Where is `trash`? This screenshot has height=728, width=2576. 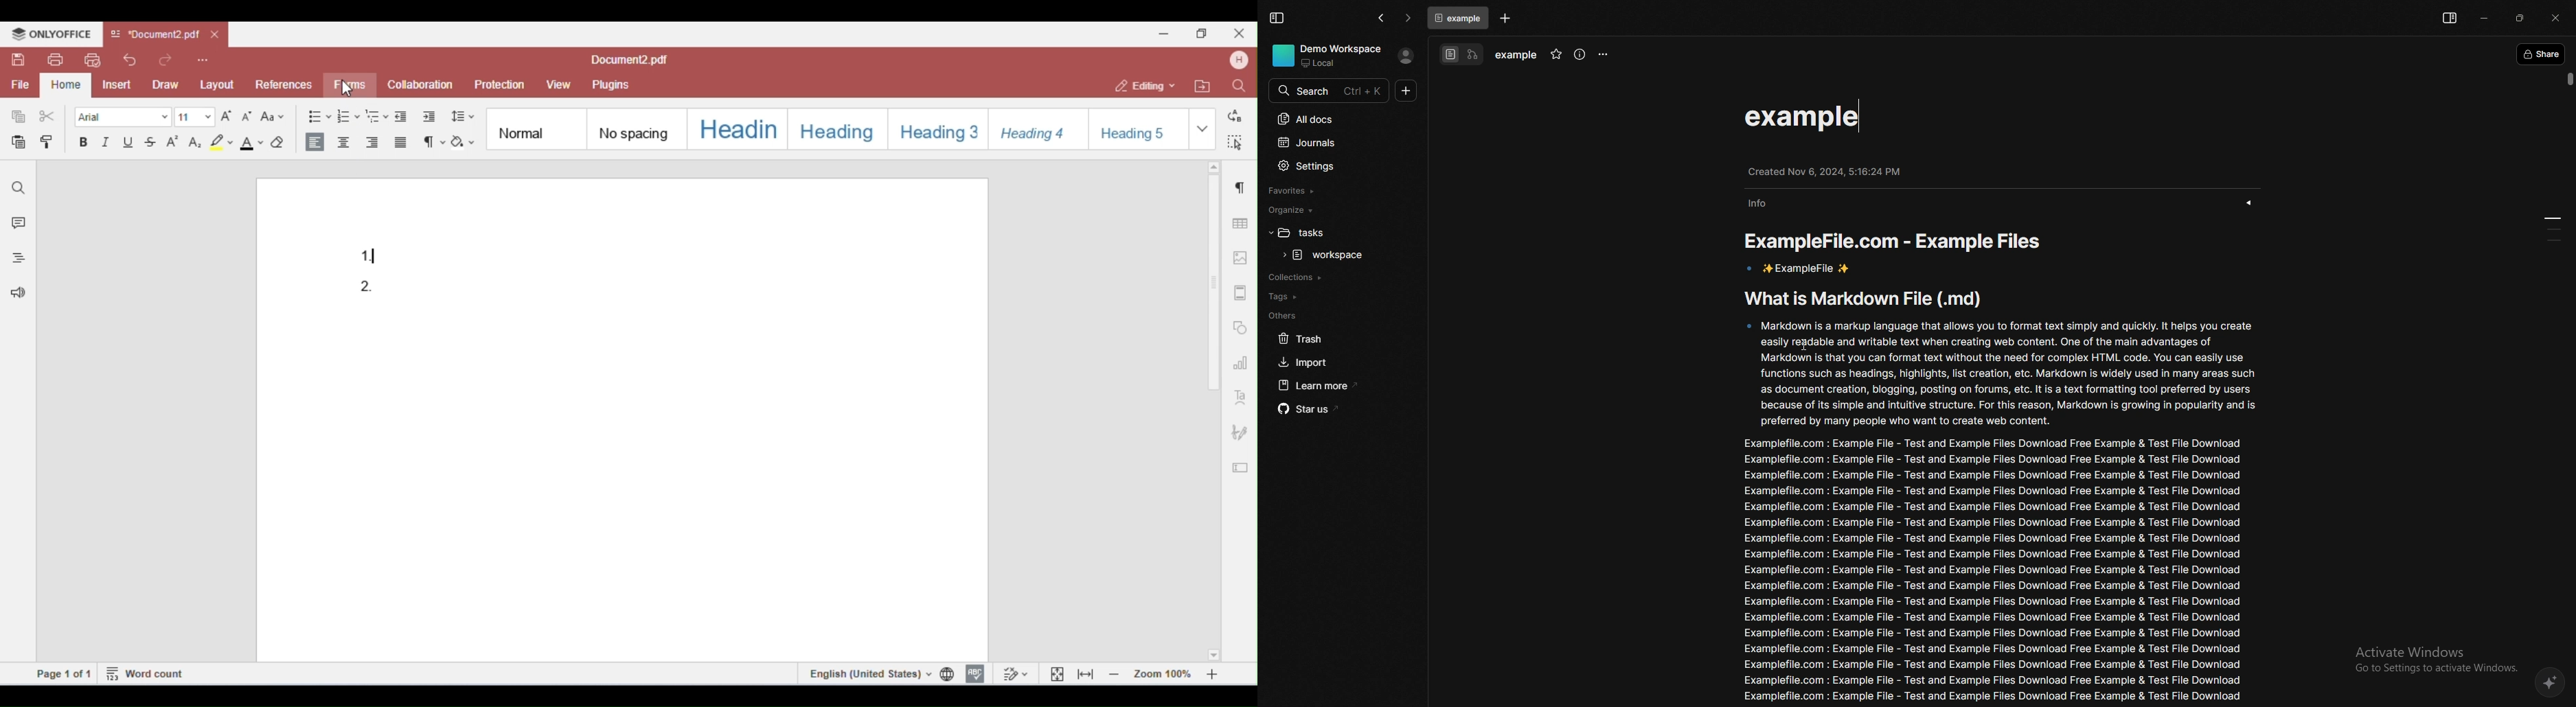 trash is located at coordinates (1338, 339).